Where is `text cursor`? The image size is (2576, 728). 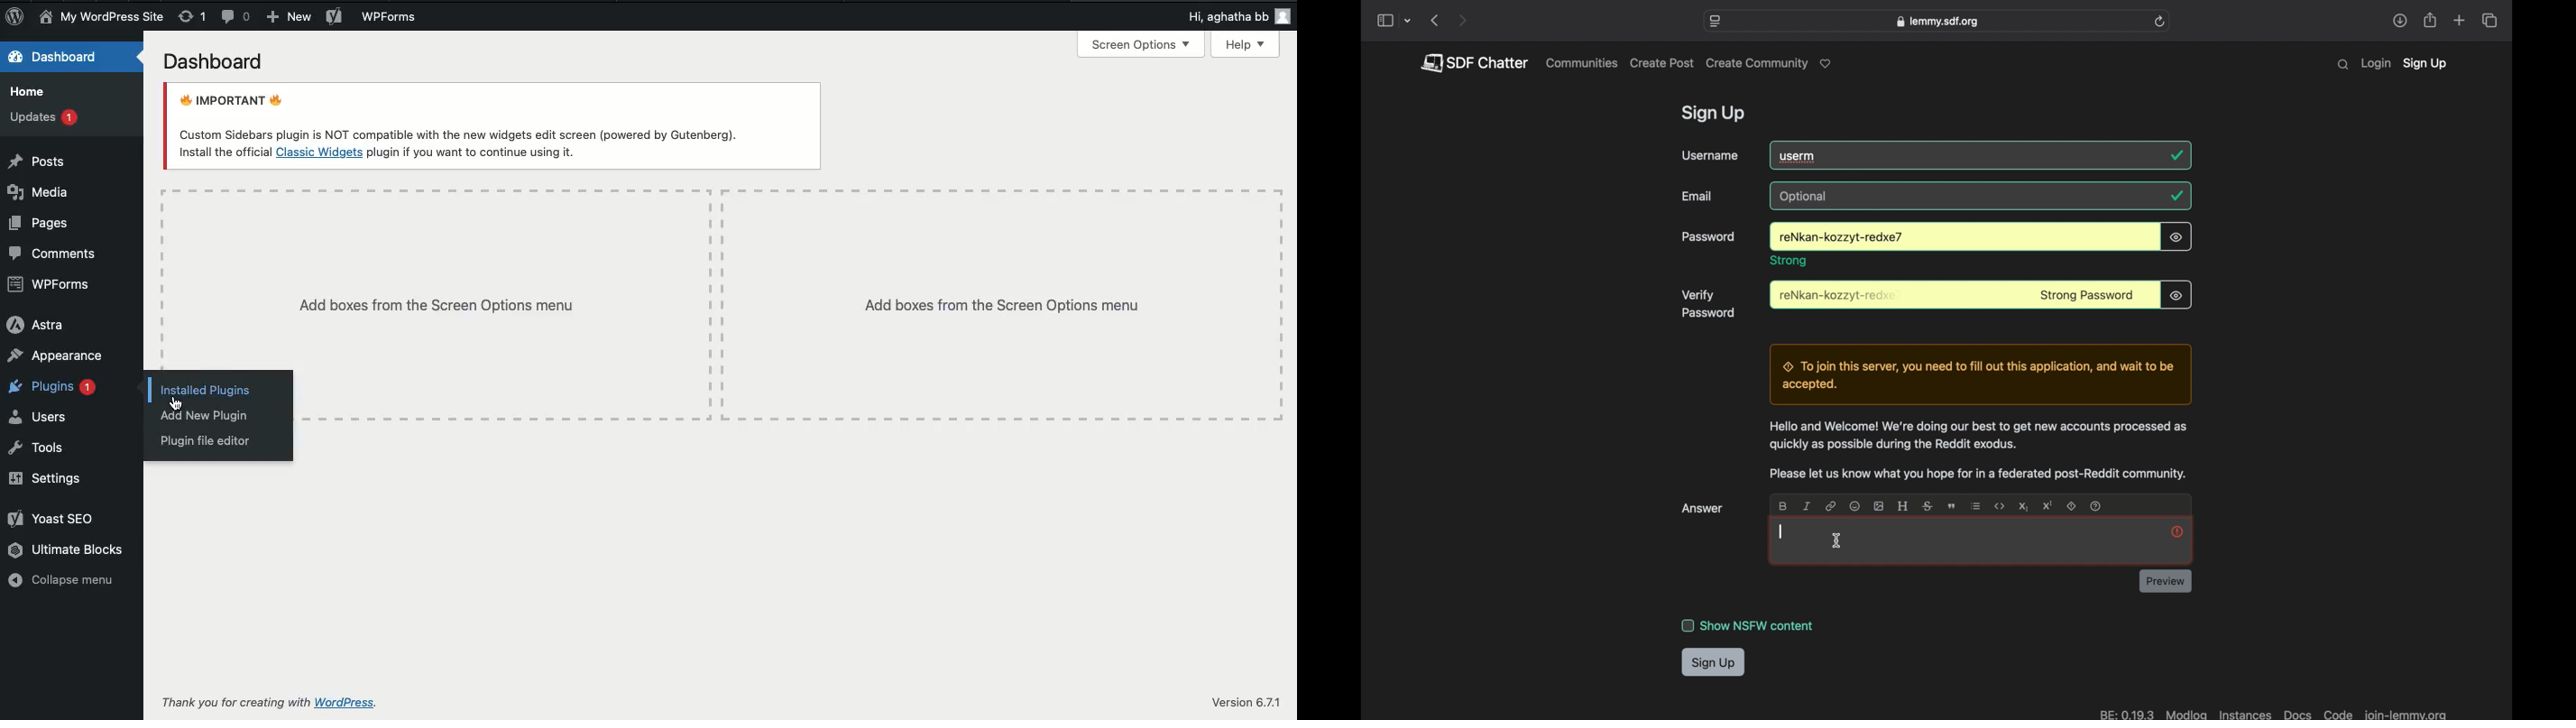 text cursor is located at coordinates (1782, 533).